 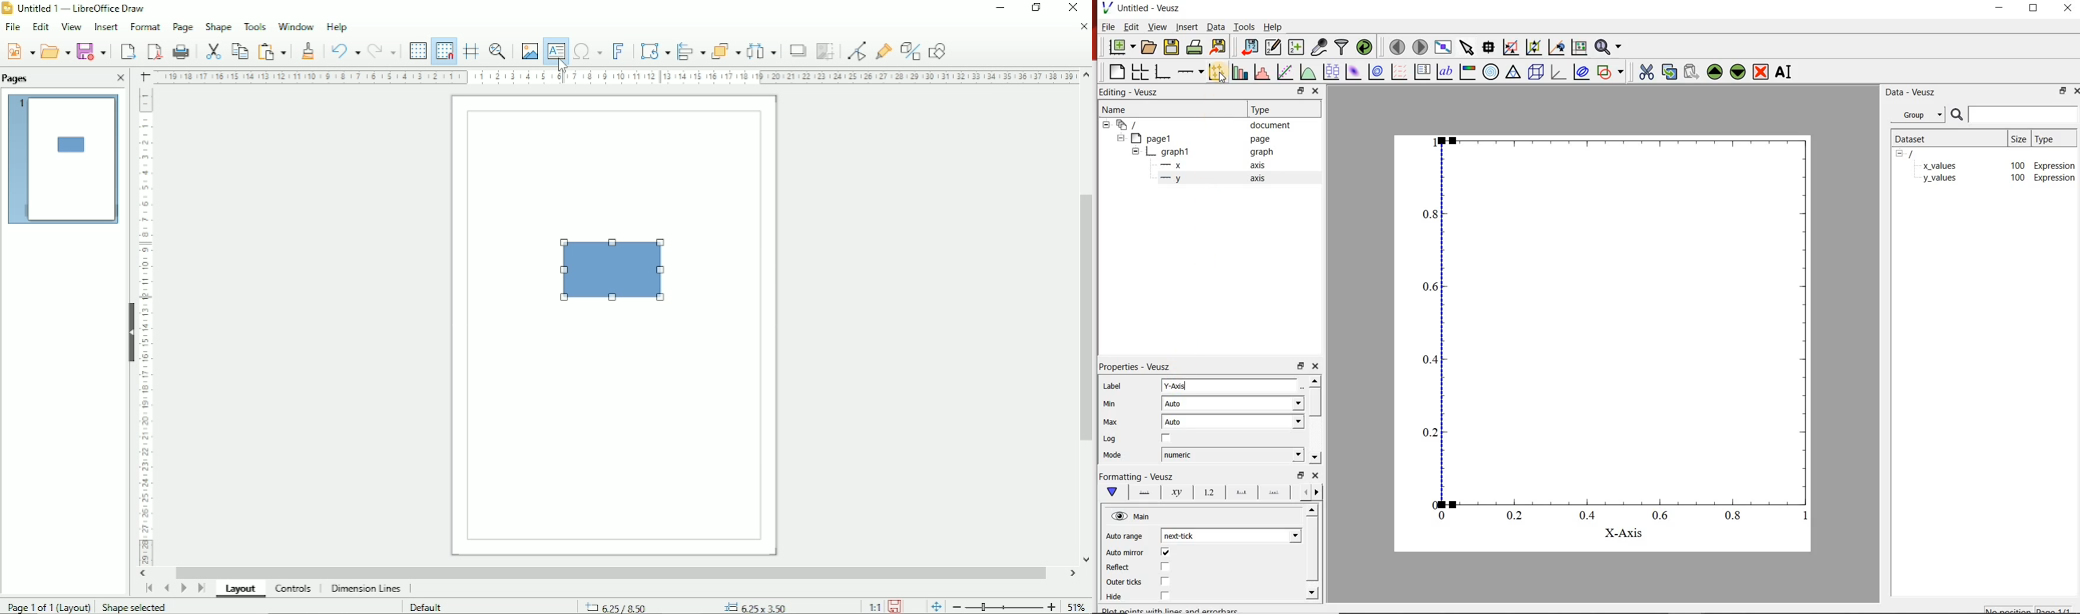 I want to click on Insert image, so click(x=528, y=49).